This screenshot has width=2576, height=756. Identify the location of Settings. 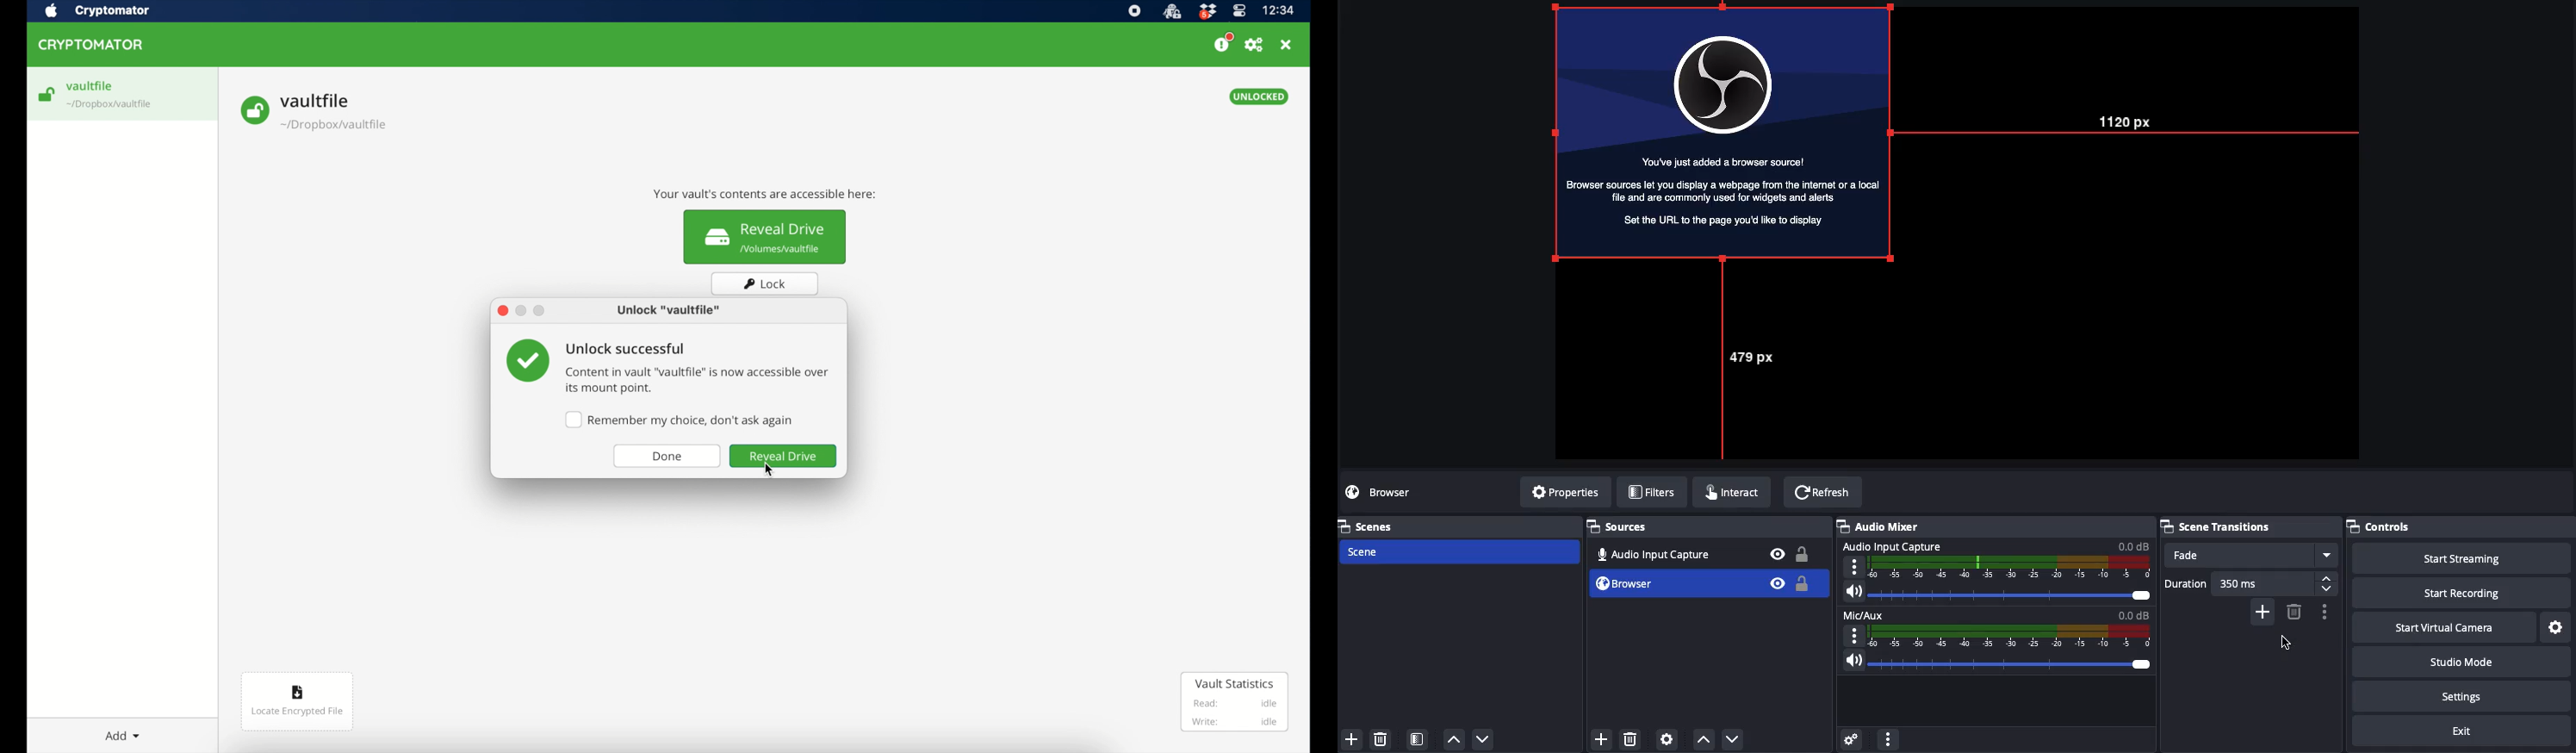
(2554, 628).